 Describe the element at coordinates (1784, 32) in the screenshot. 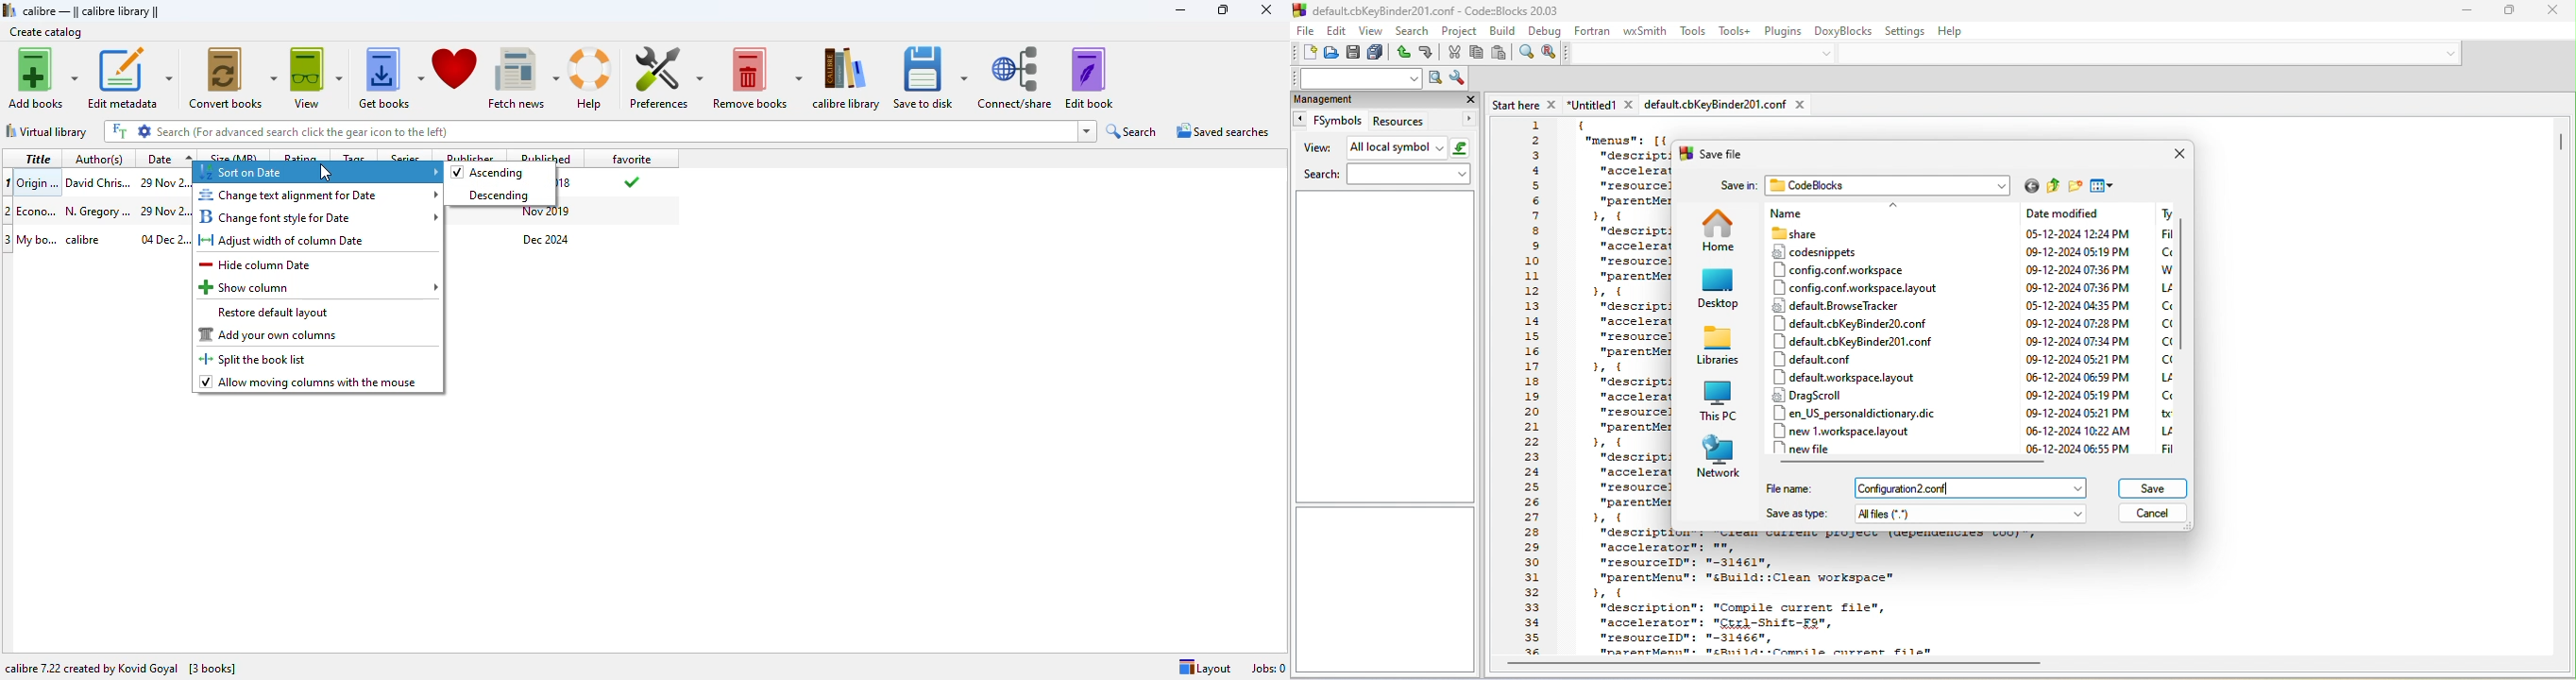

I see `plugins` at that location.